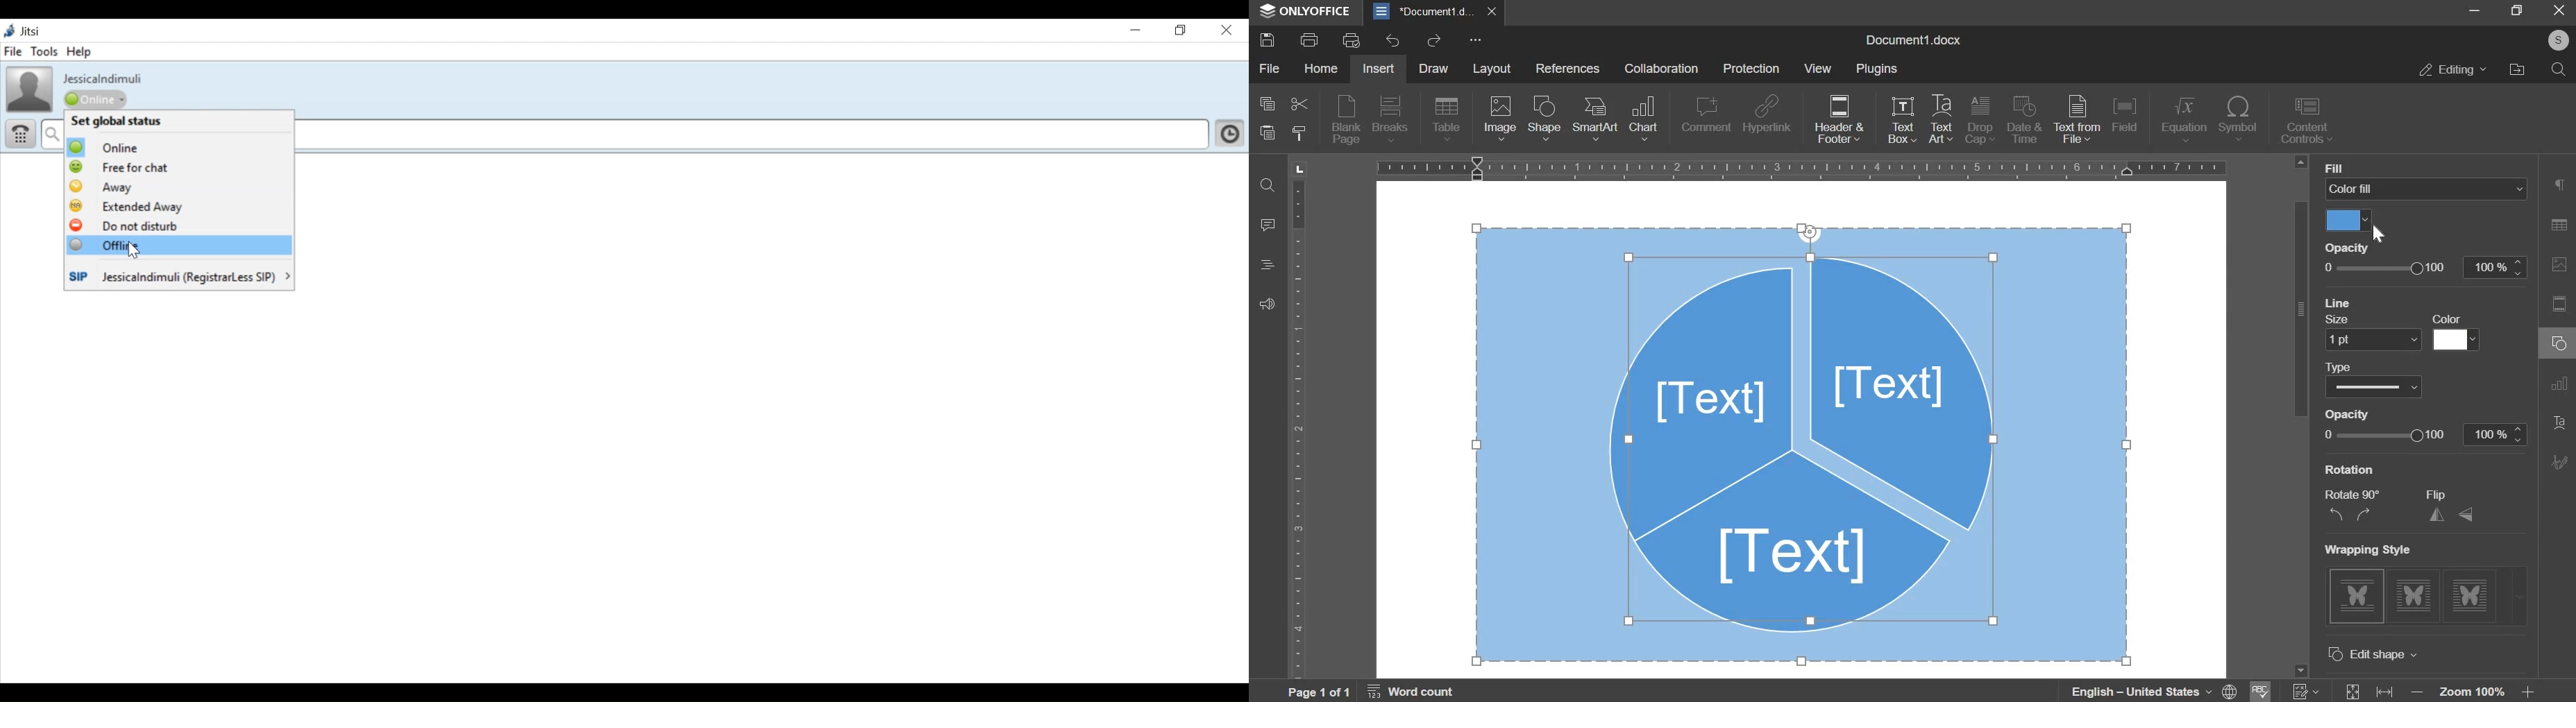  What do you see at coordinates (1840, 120) in the screenshot?
I see `header & footer` at bounding box center [1840, 120].